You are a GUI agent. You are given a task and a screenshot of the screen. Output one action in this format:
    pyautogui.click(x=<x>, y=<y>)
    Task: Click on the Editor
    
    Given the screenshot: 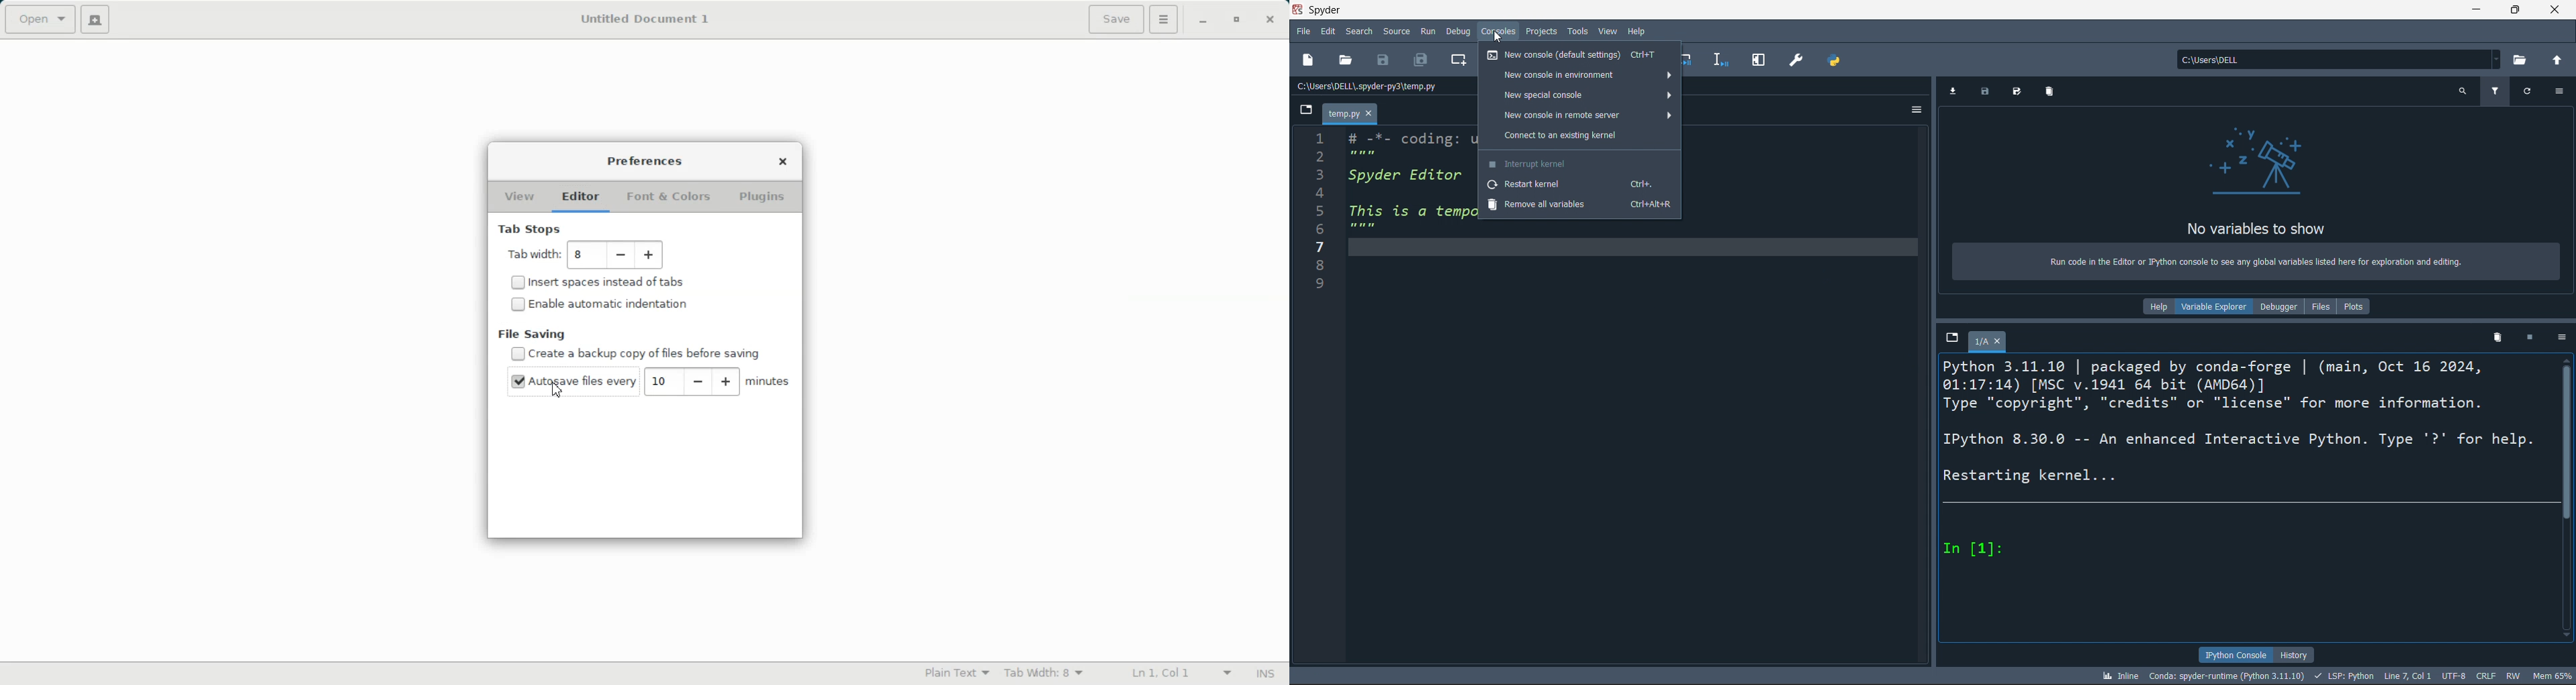 What is the action you would take?
    pyautogui.click(x=582, y=198)
    